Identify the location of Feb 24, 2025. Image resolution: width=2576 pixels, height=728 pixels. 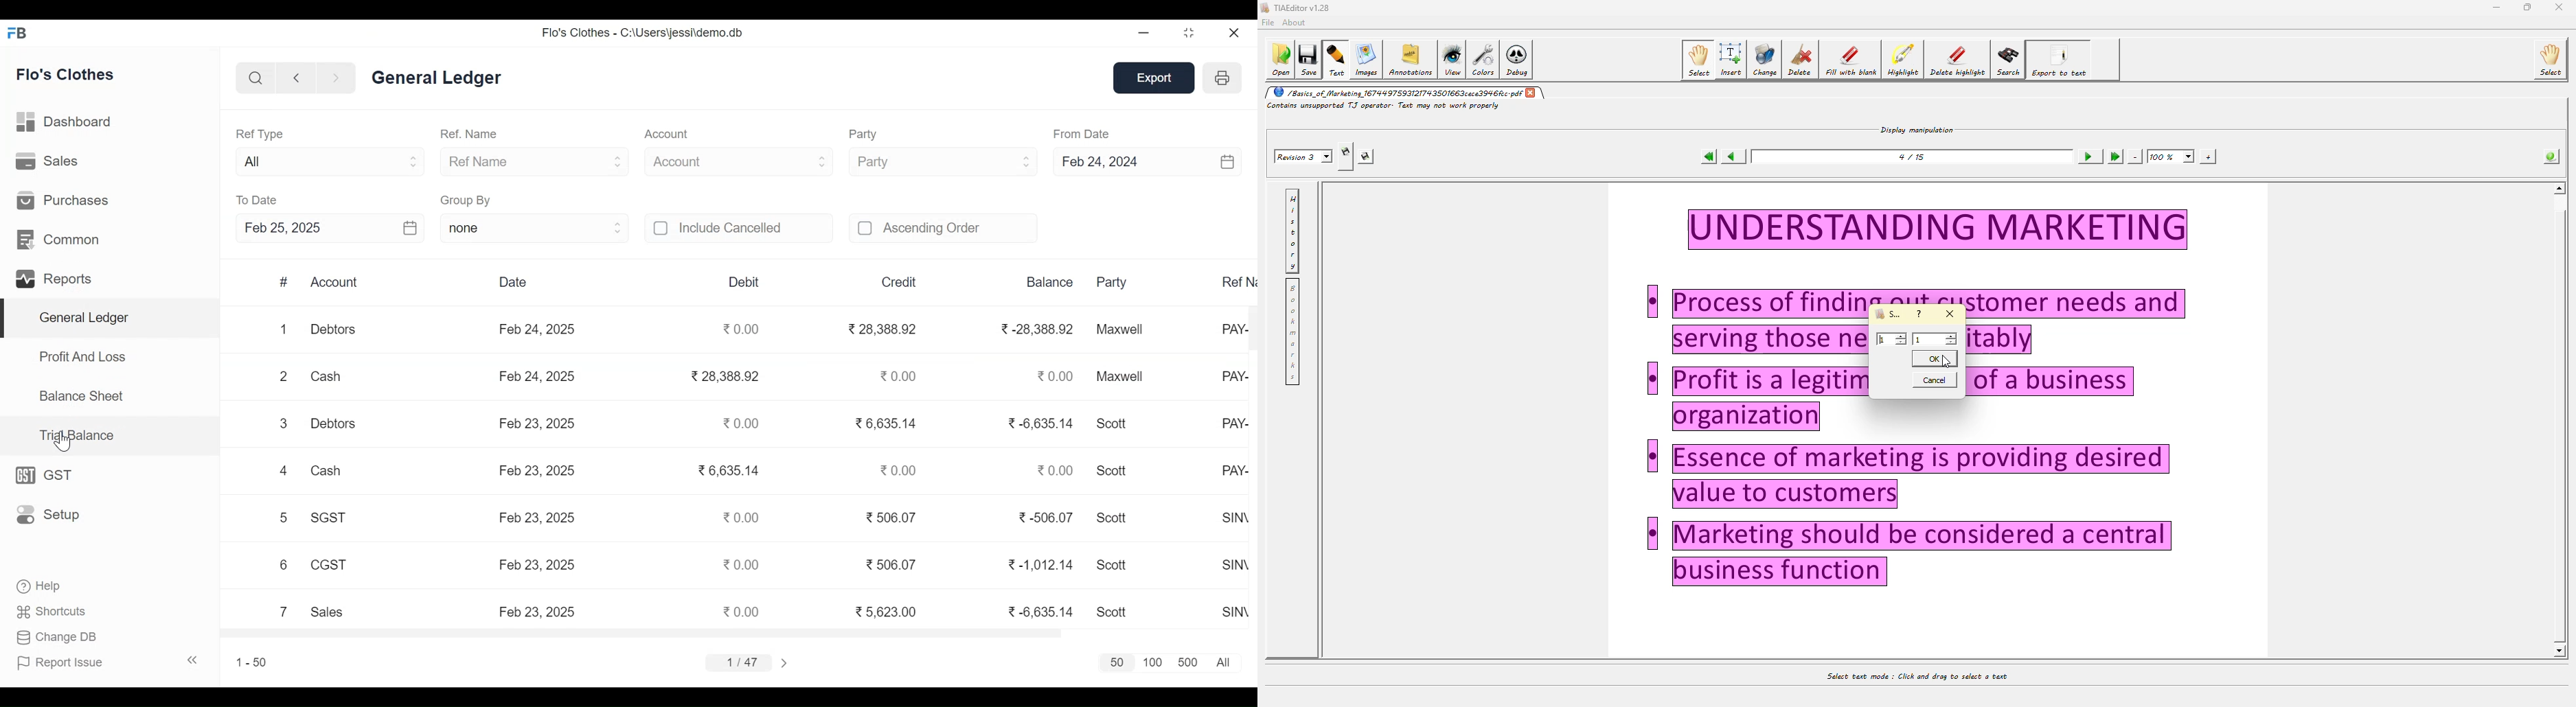
(536, 329).